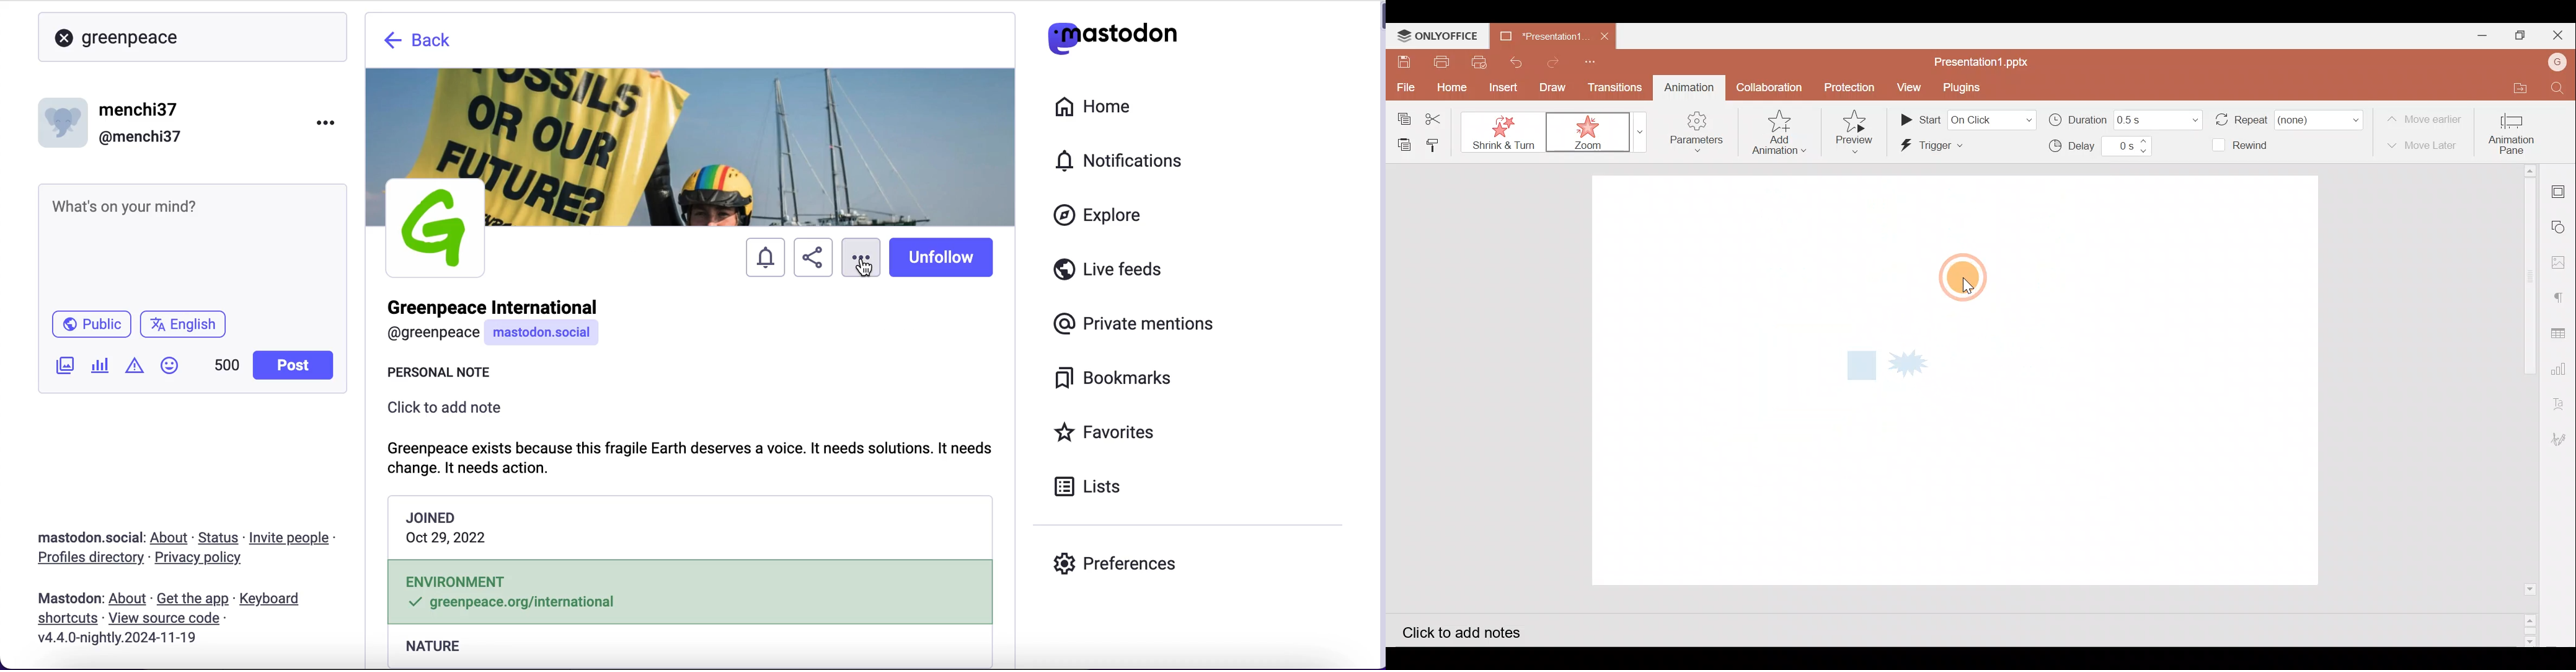 This screenshot has height=672, width=2576. Describe the element at coordinates (2170, 382) in the screenshot. I see `Presentation slide` at that location.